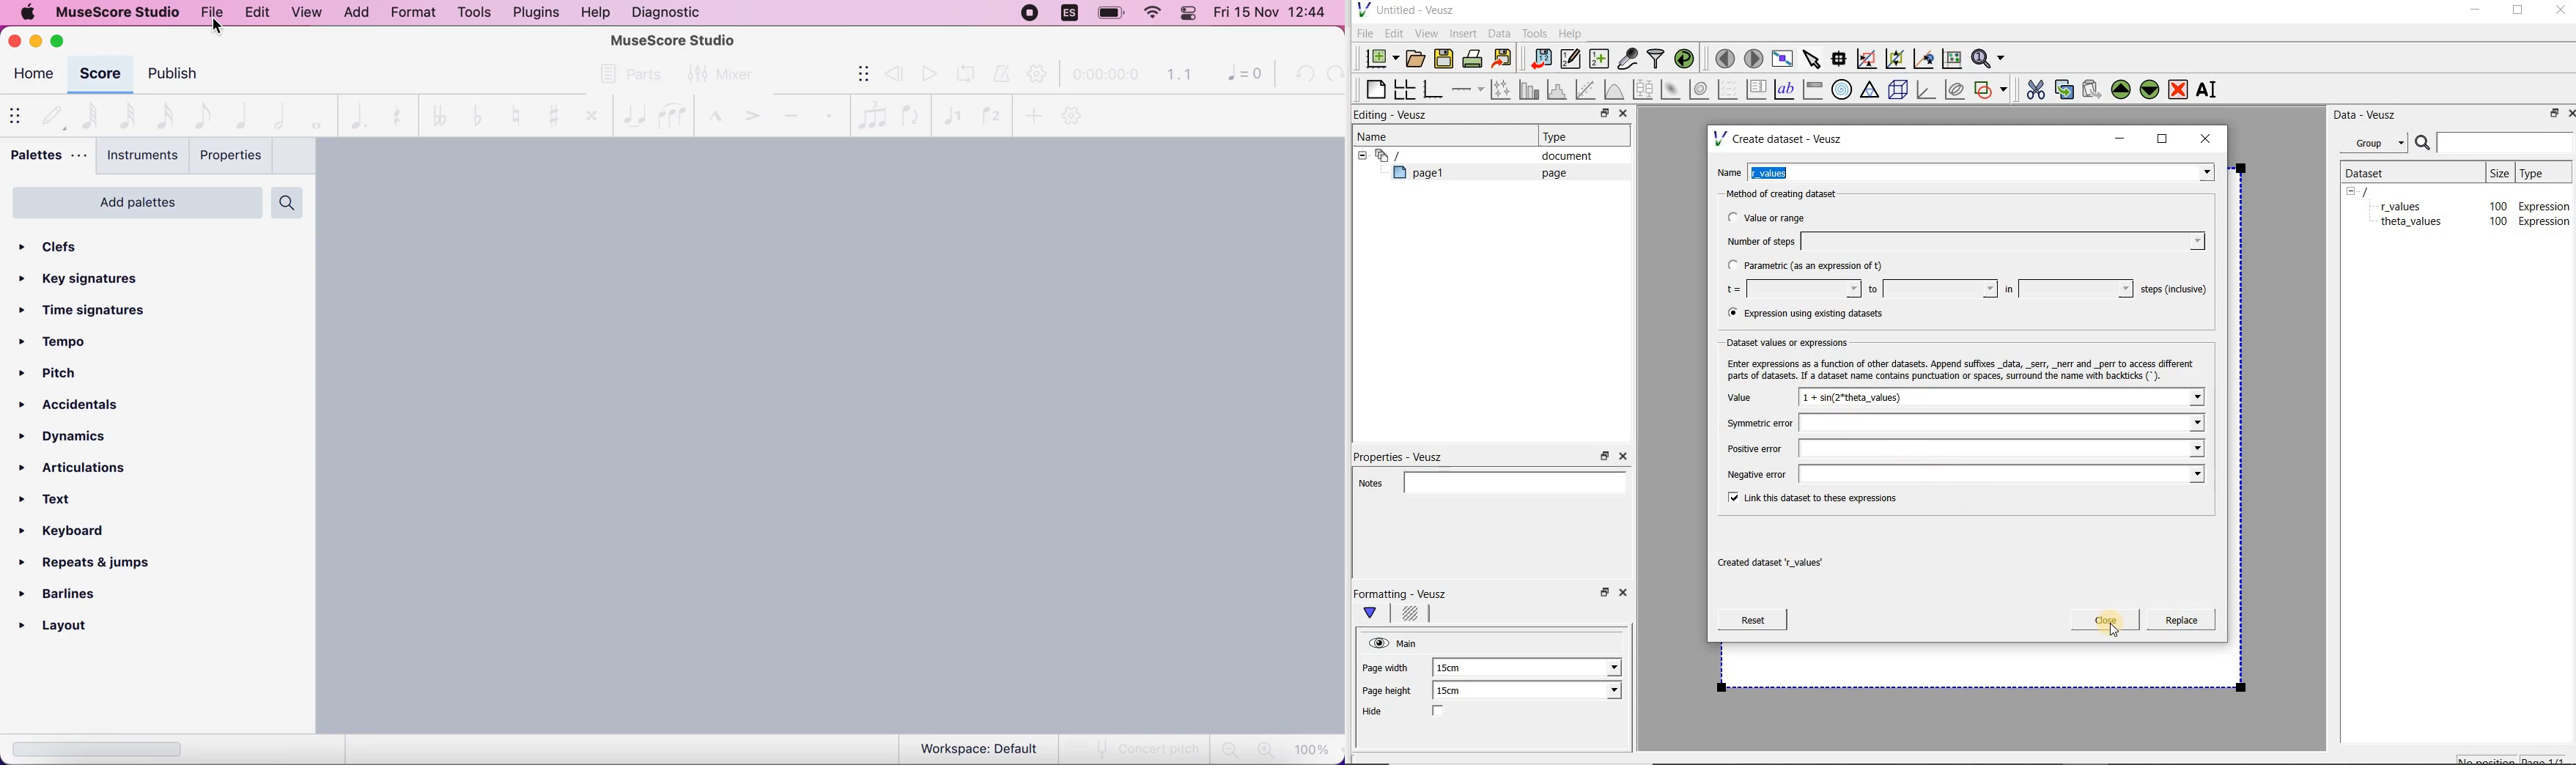 The height and width of the screenshot is (784, 2576). Describe the element at coordinates (88, 435) in the screenshot. I see `dynamics` at that location.